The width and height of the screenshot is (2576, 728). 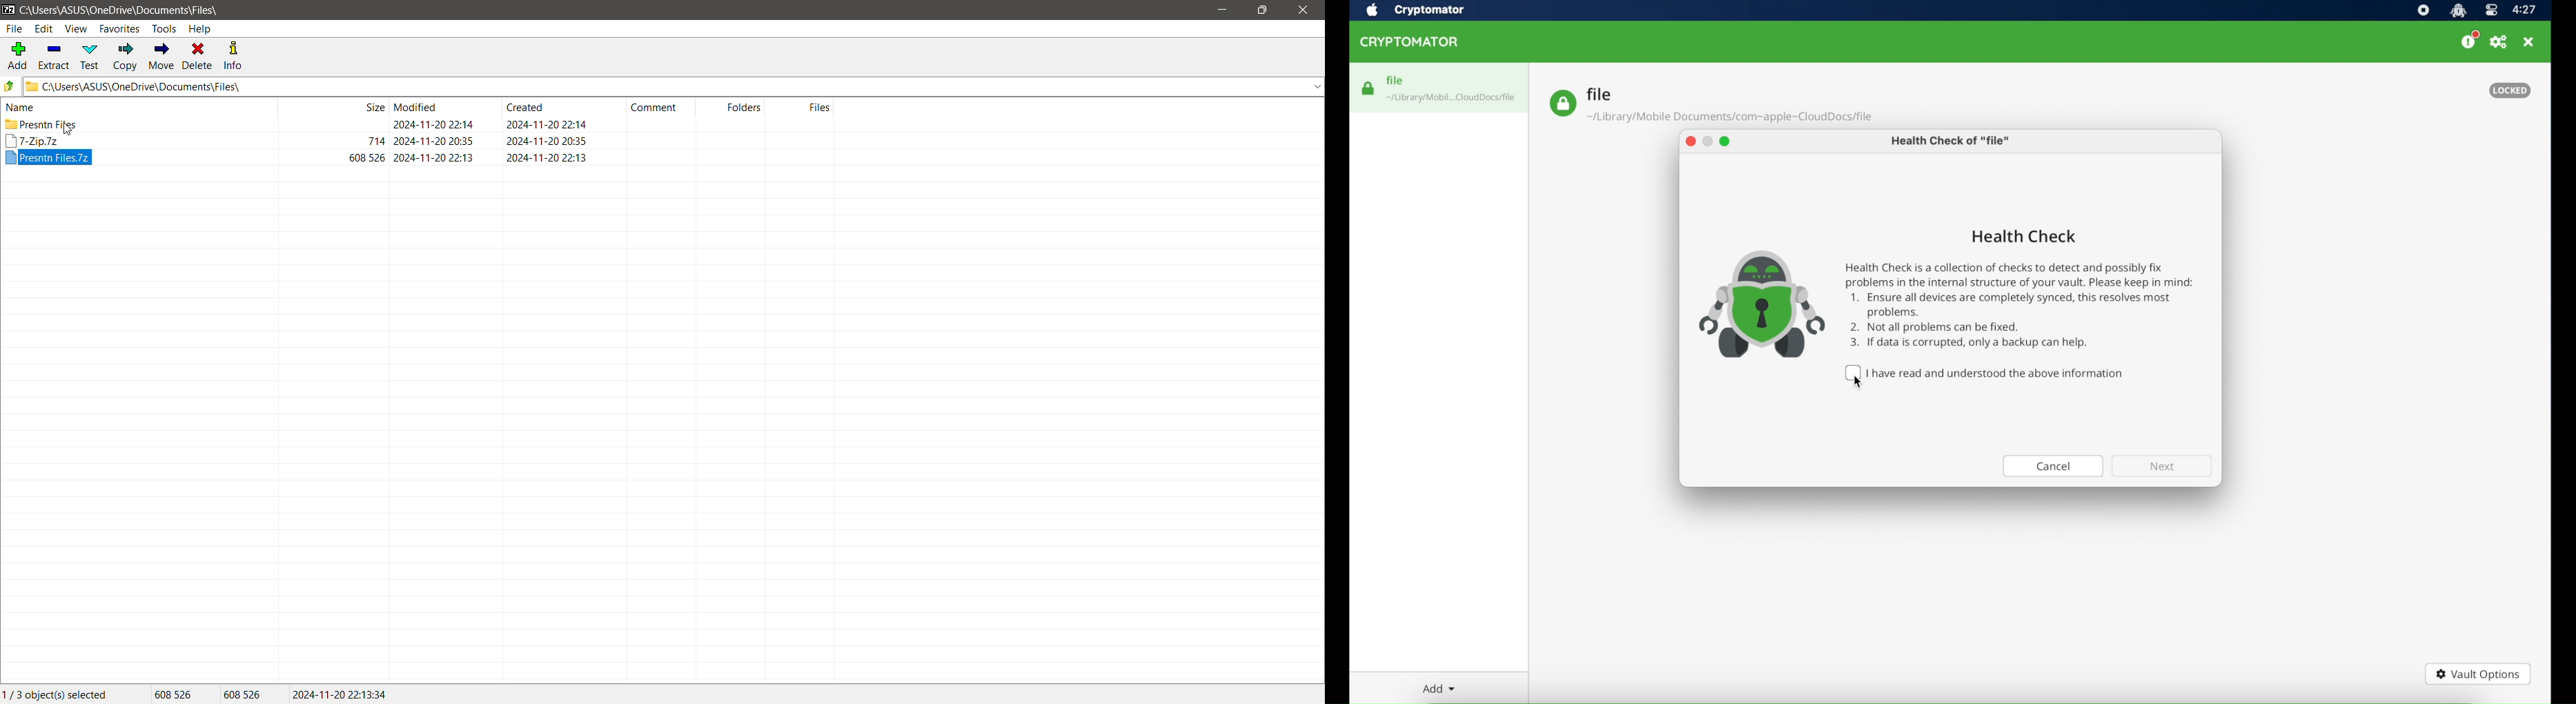 What do you see at coordinates (33, 141) in the screenshot?
I see `file` at bounding box center [33, 141].